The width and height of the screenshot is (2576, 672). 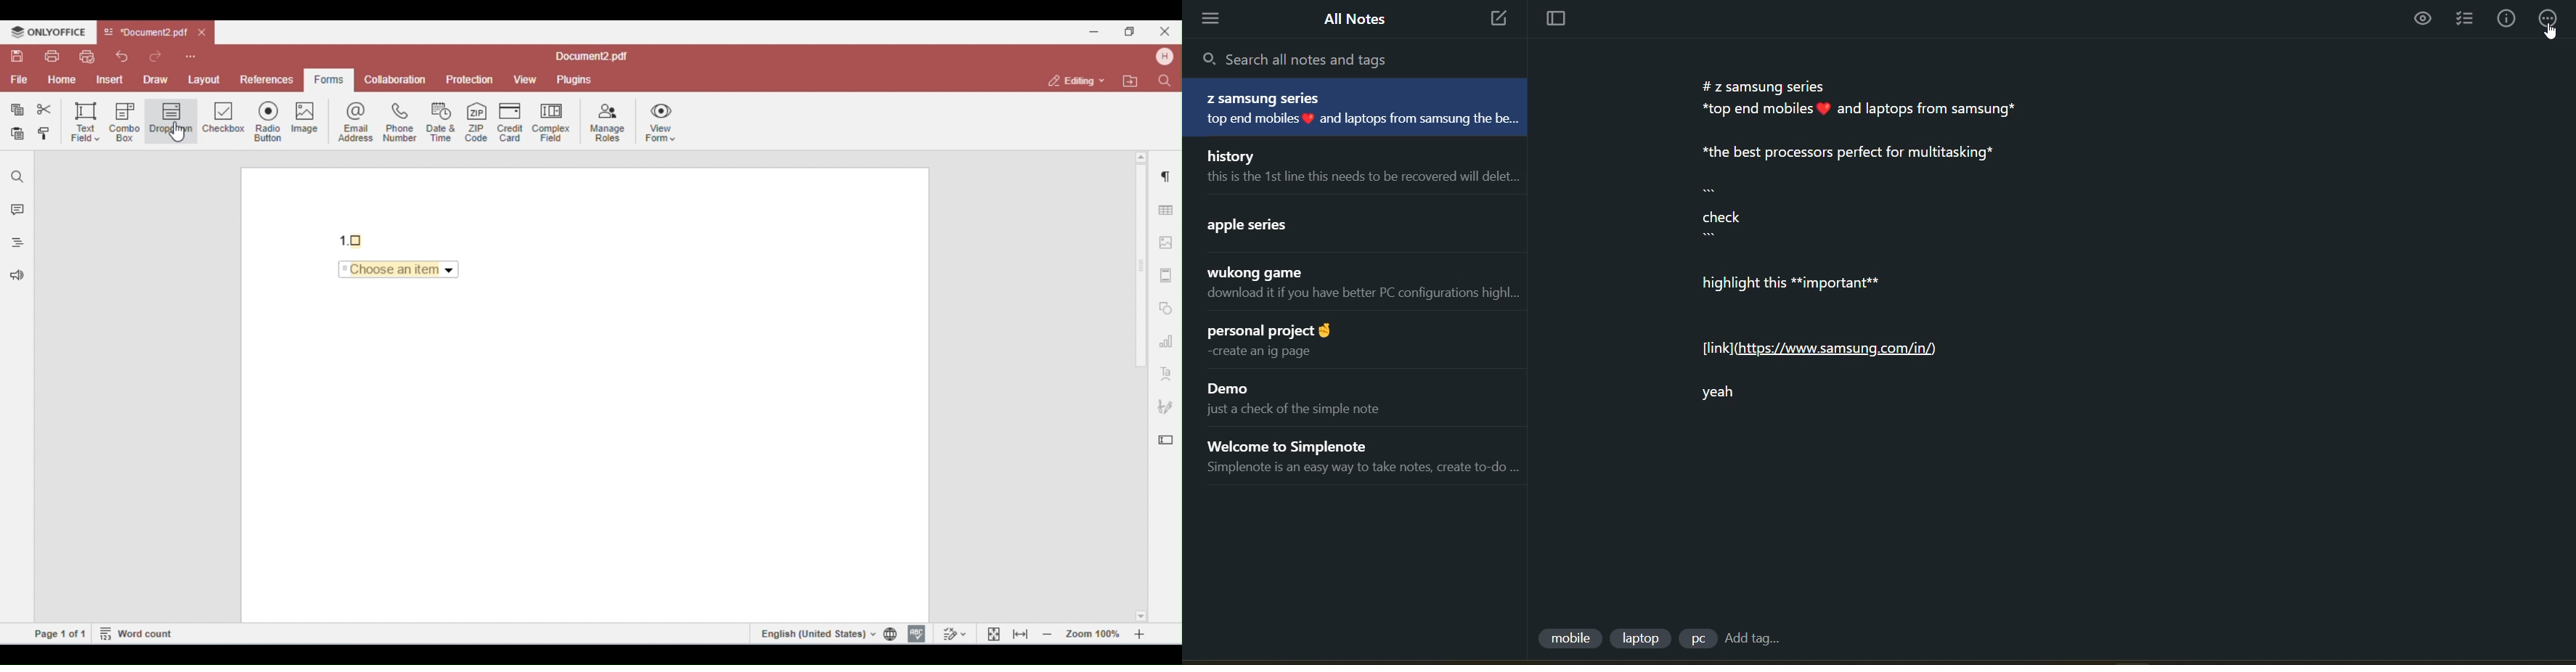 I want to click on new note, so click(x=1494, y=20).